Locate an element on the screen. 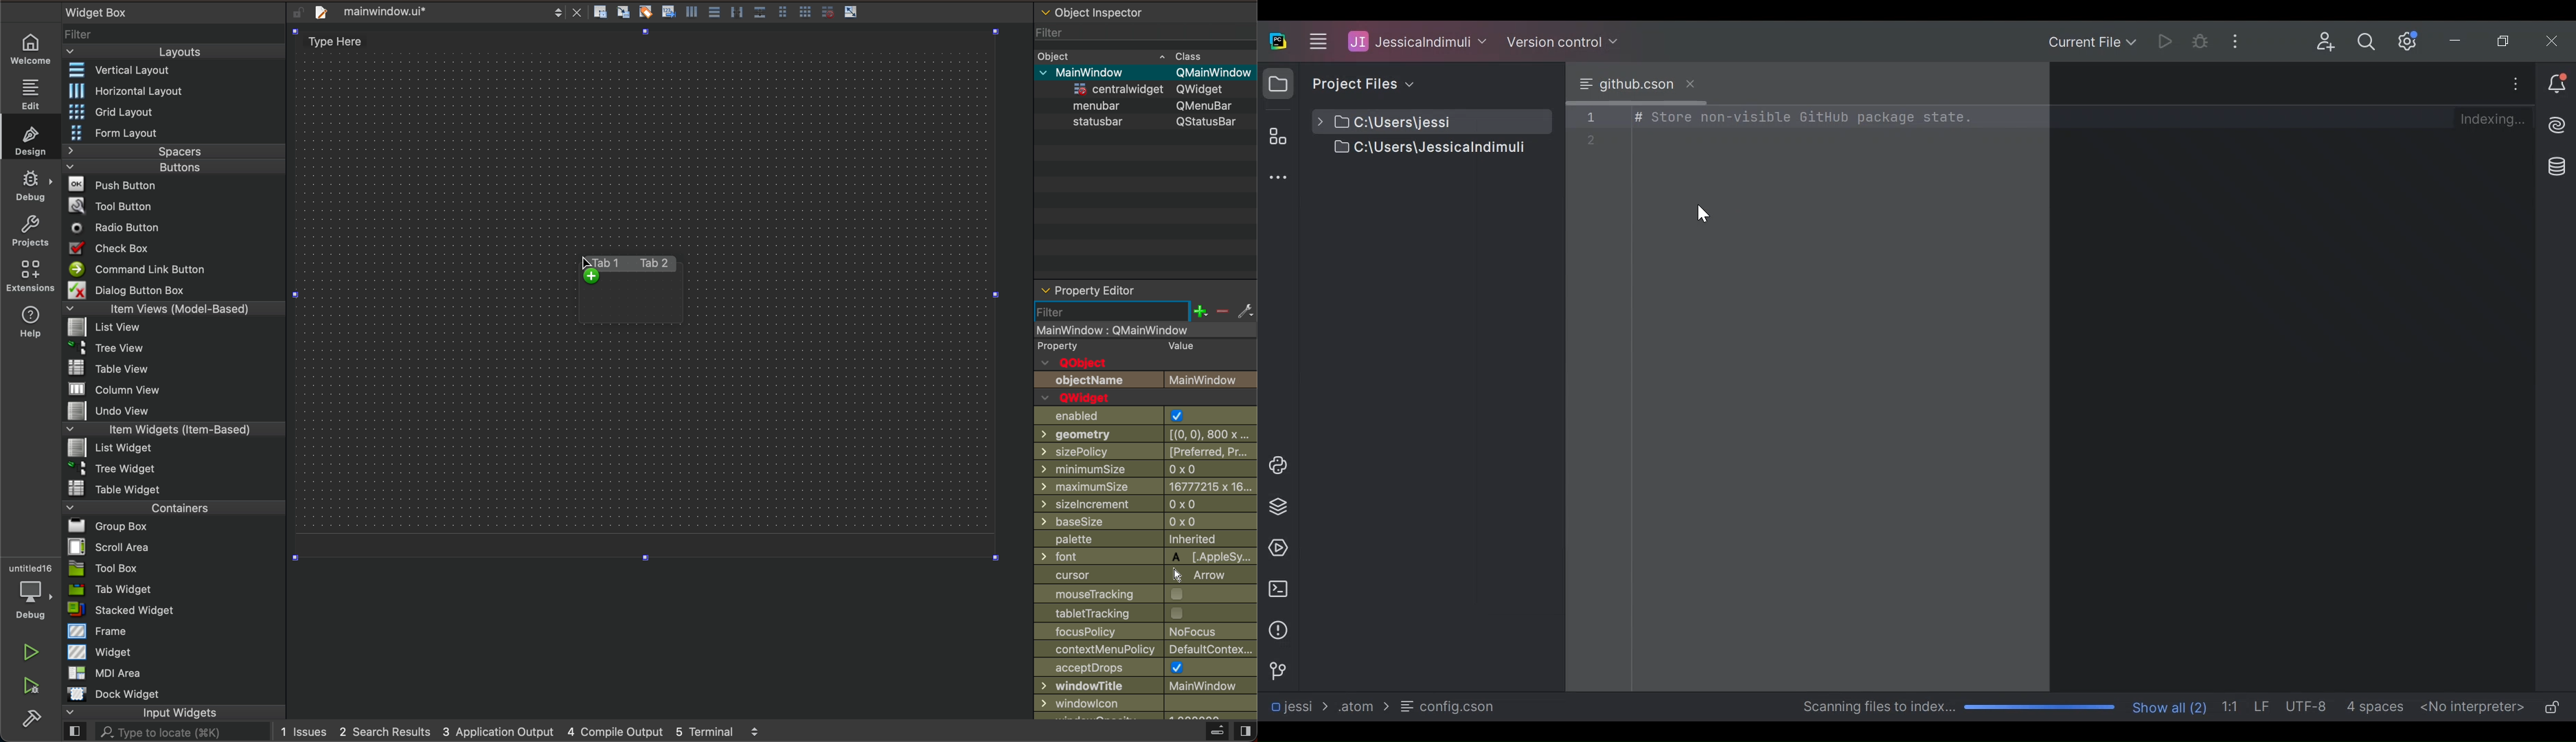 This screenshot has width=2576, height=756. =centralwidaet OWidaet is located at coordinates (1142, 87).